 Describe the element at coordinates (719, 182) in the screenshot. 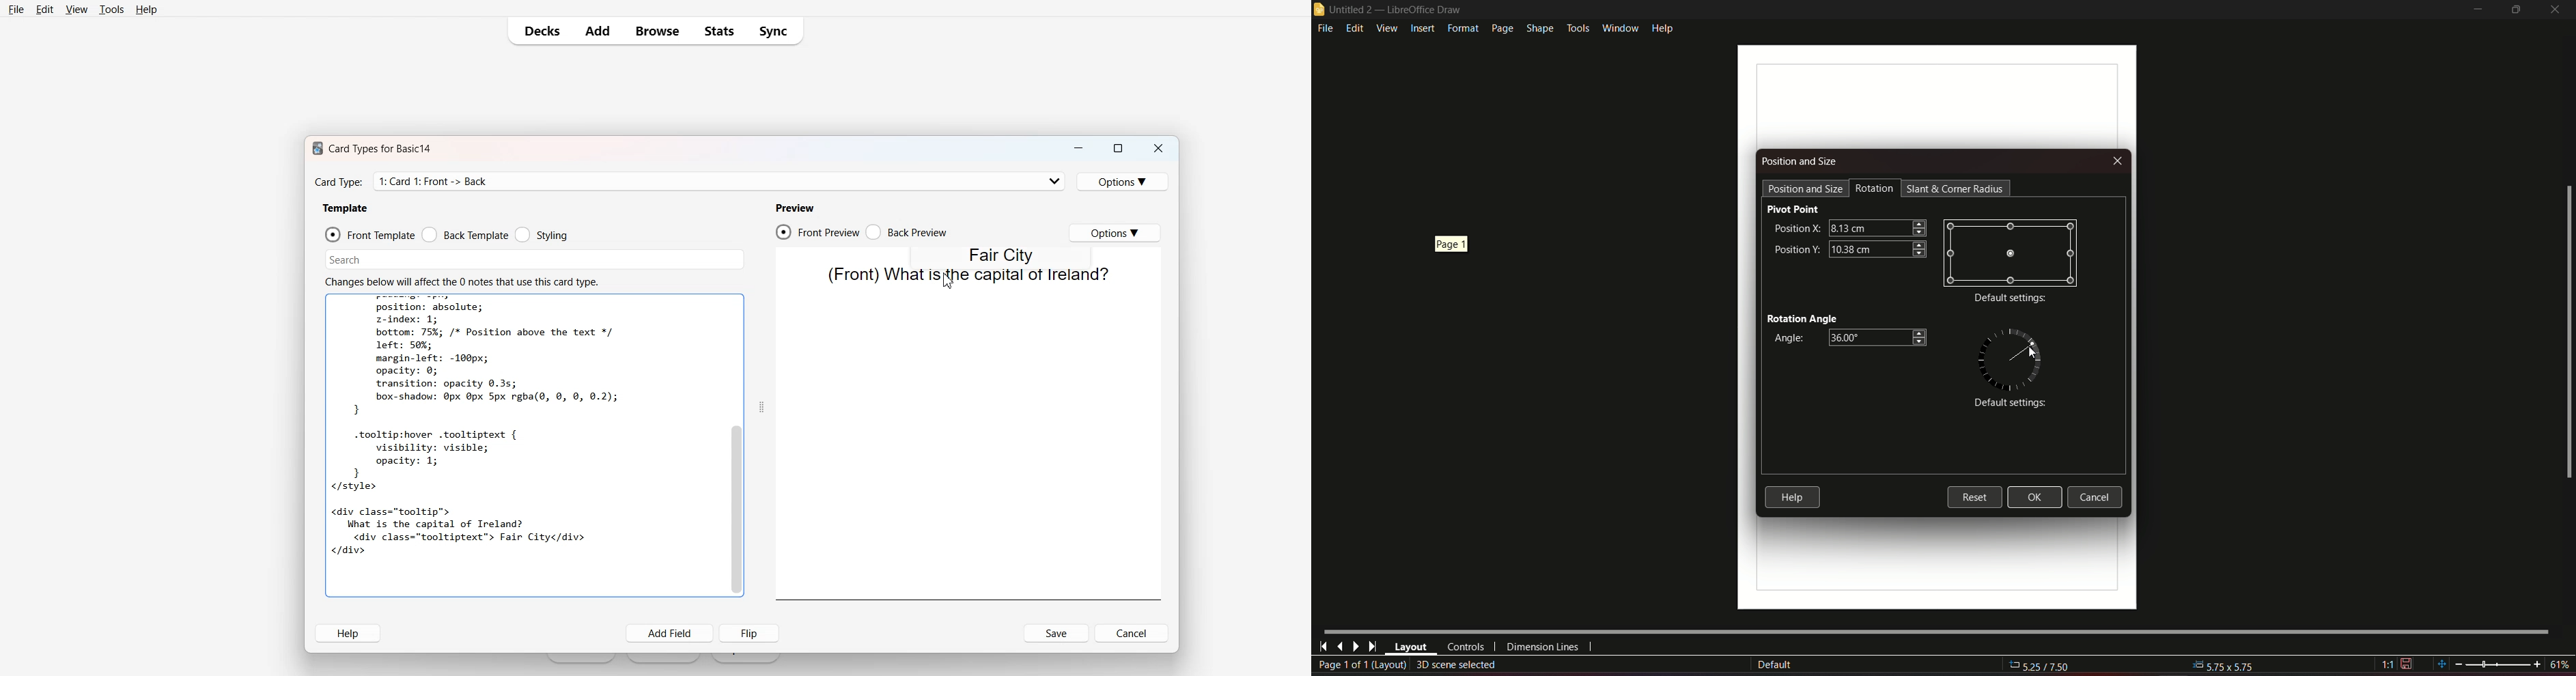

I see `Card Type` at that location.